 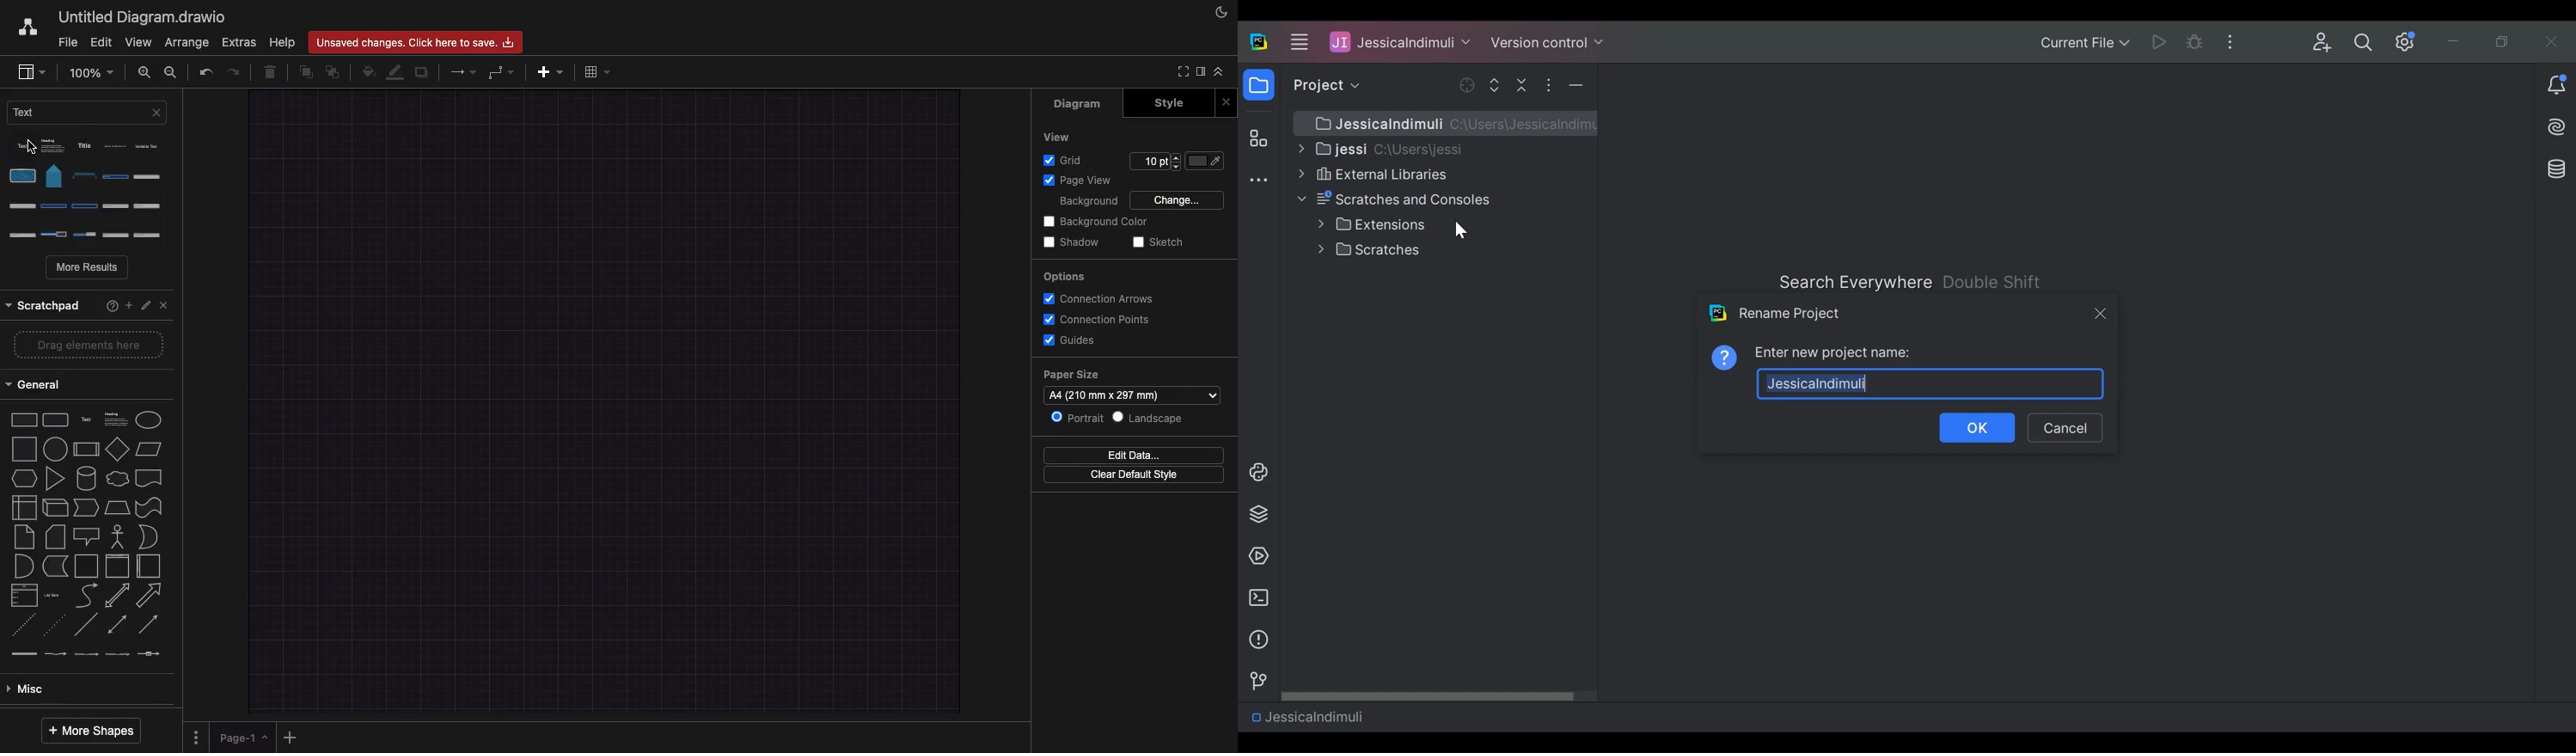 What do you see at coordinates (465, 71) in the screenshot?
I see `Arrows` at bounding box center [465, 71].